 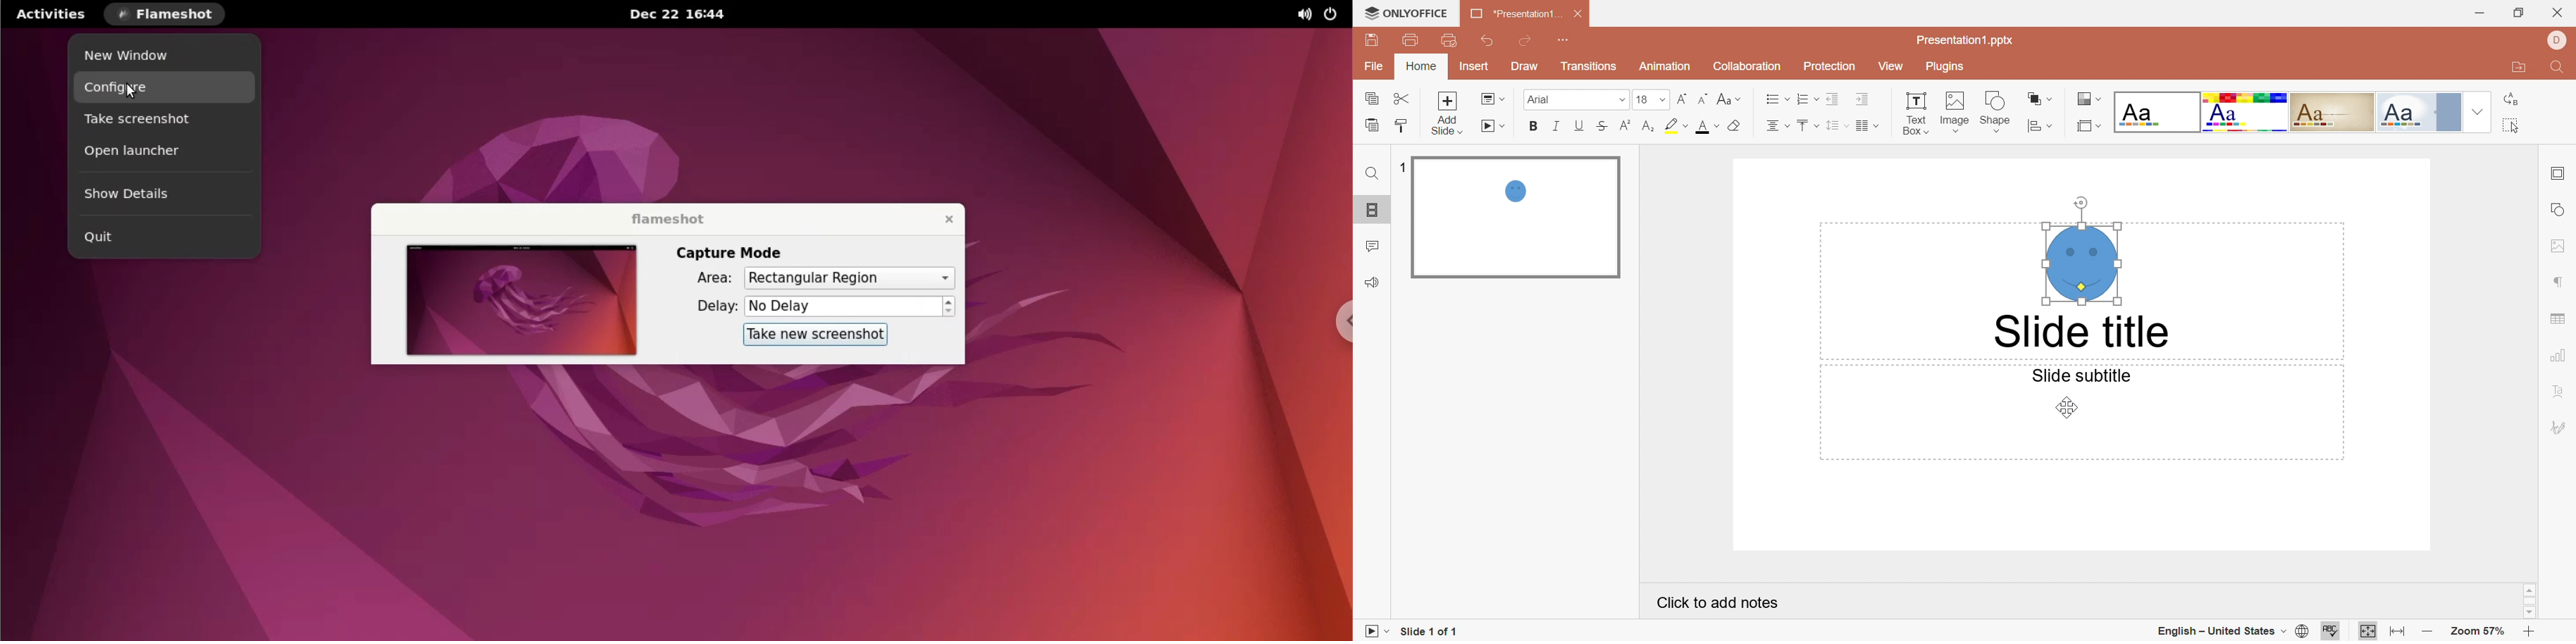 I want to click on Restore Down, so click(x=2518, y=15).